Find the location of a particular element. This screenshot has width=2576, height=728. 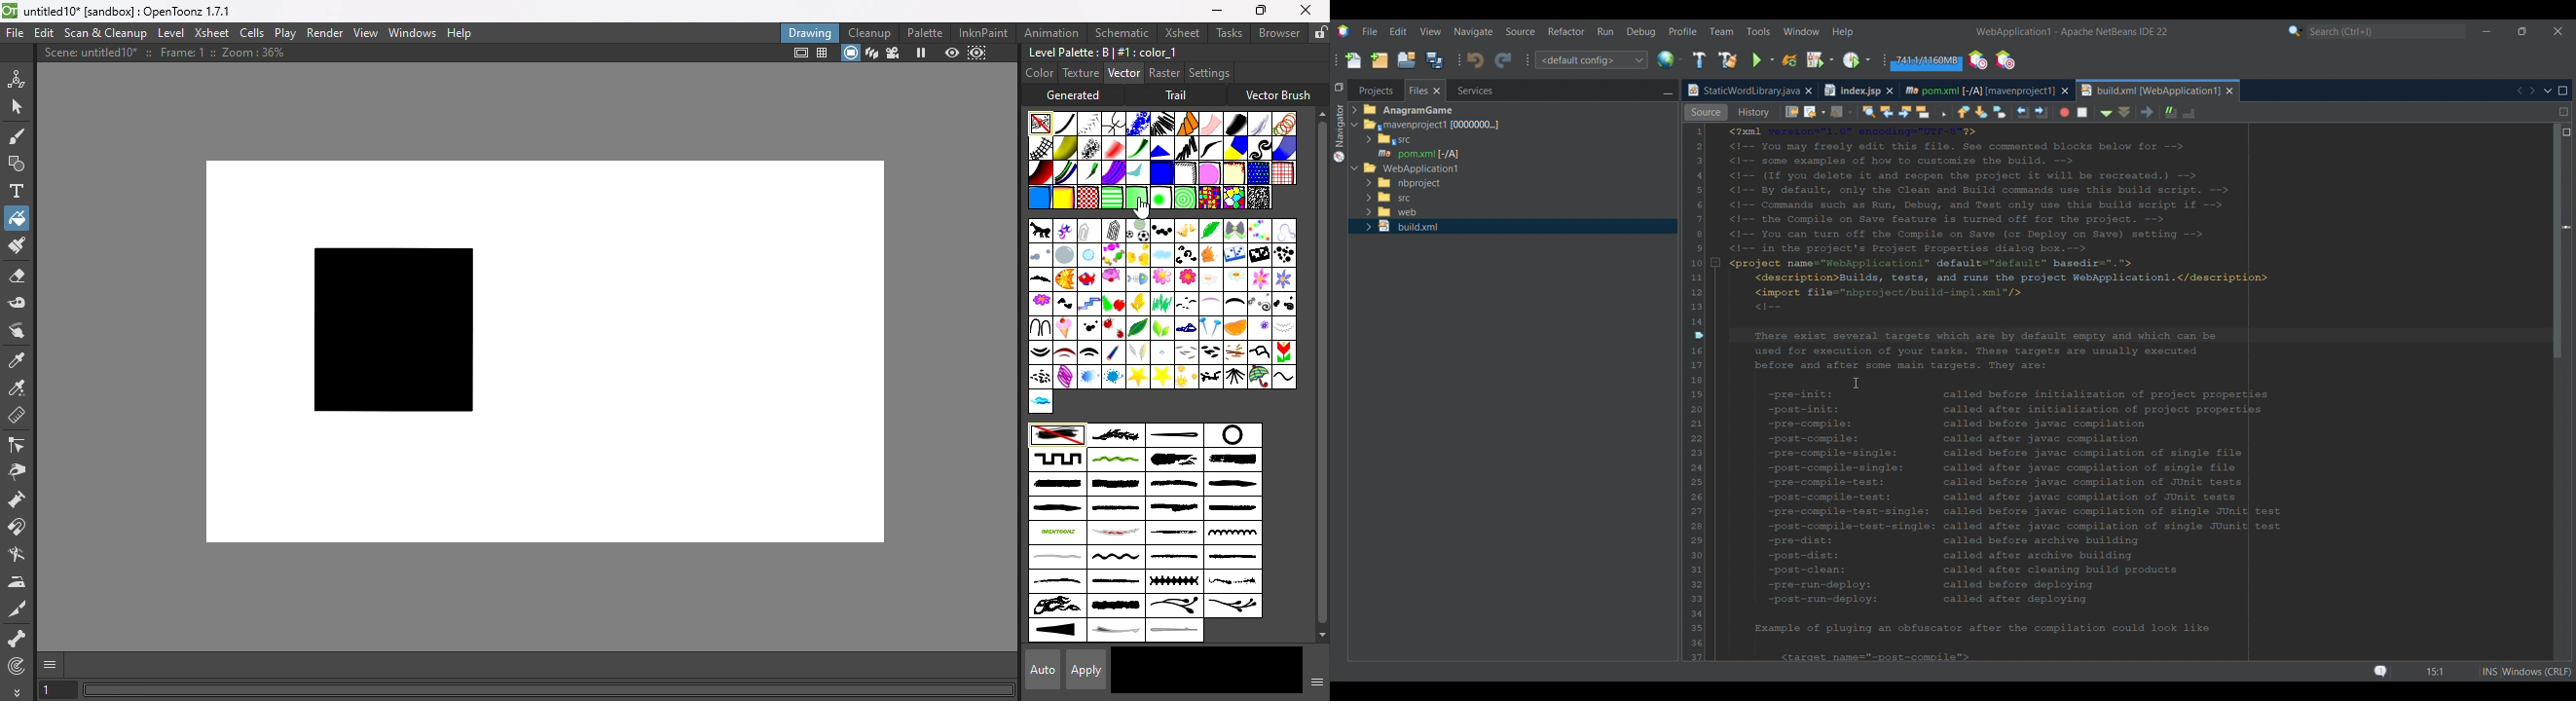

IDE's default browser is located at coordinates (1670, 60).